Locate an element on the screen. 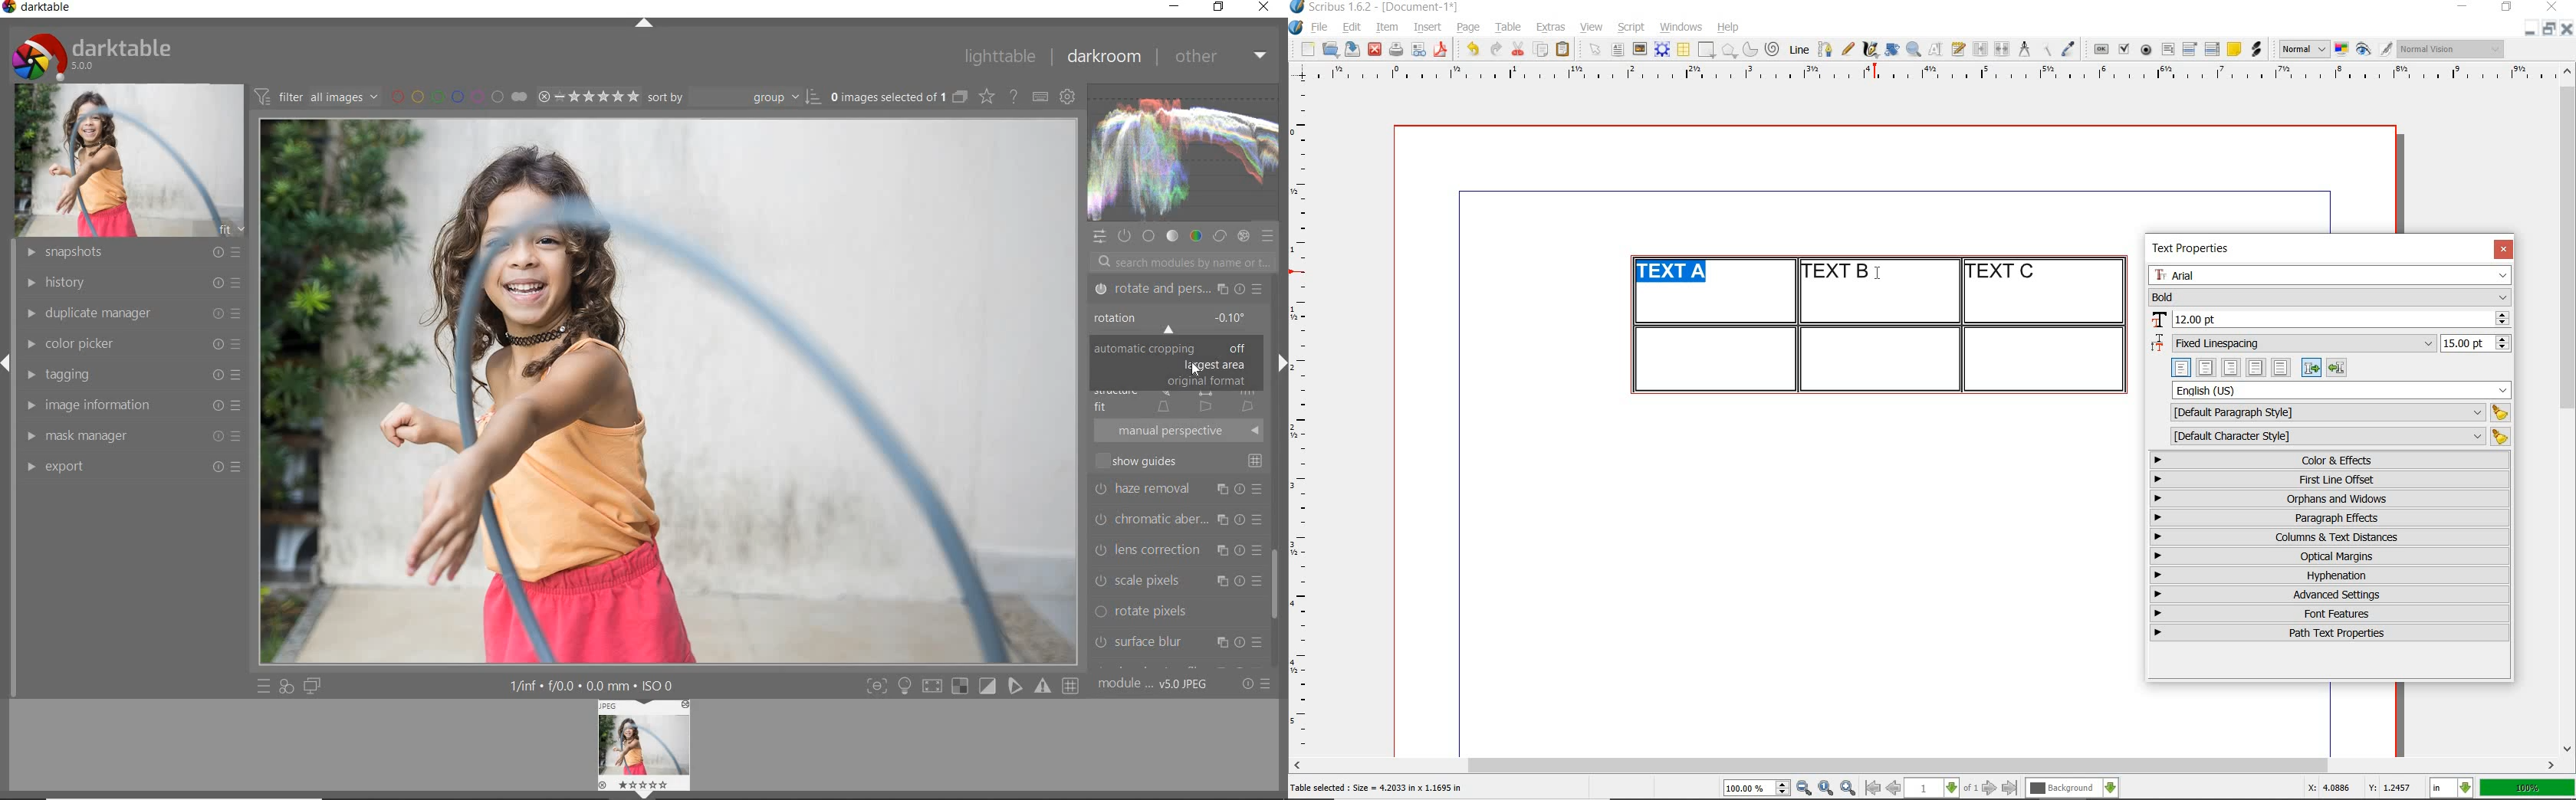 This screenshot has width=2576, height=812. text alignment is located at coordinates (2259, 367).